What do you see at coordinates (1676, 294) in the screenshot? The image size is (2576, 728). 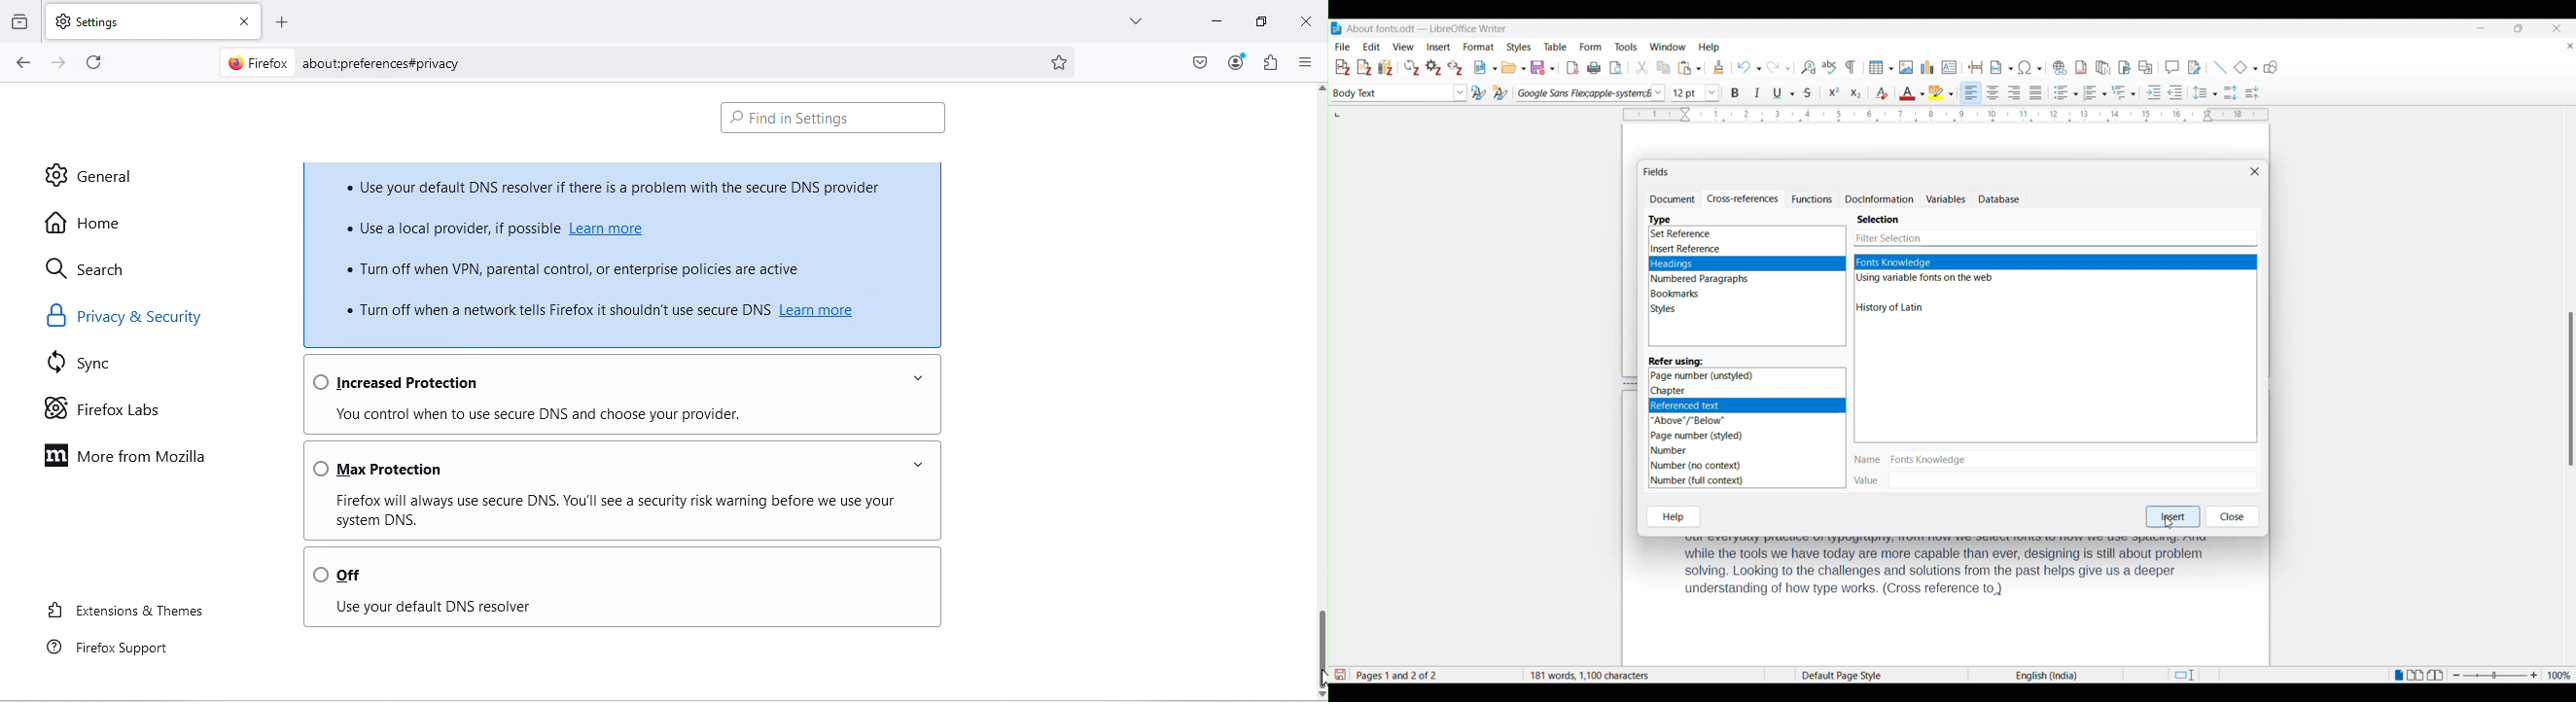 I see `Bookmarks` at bounding box center [1676, 294].